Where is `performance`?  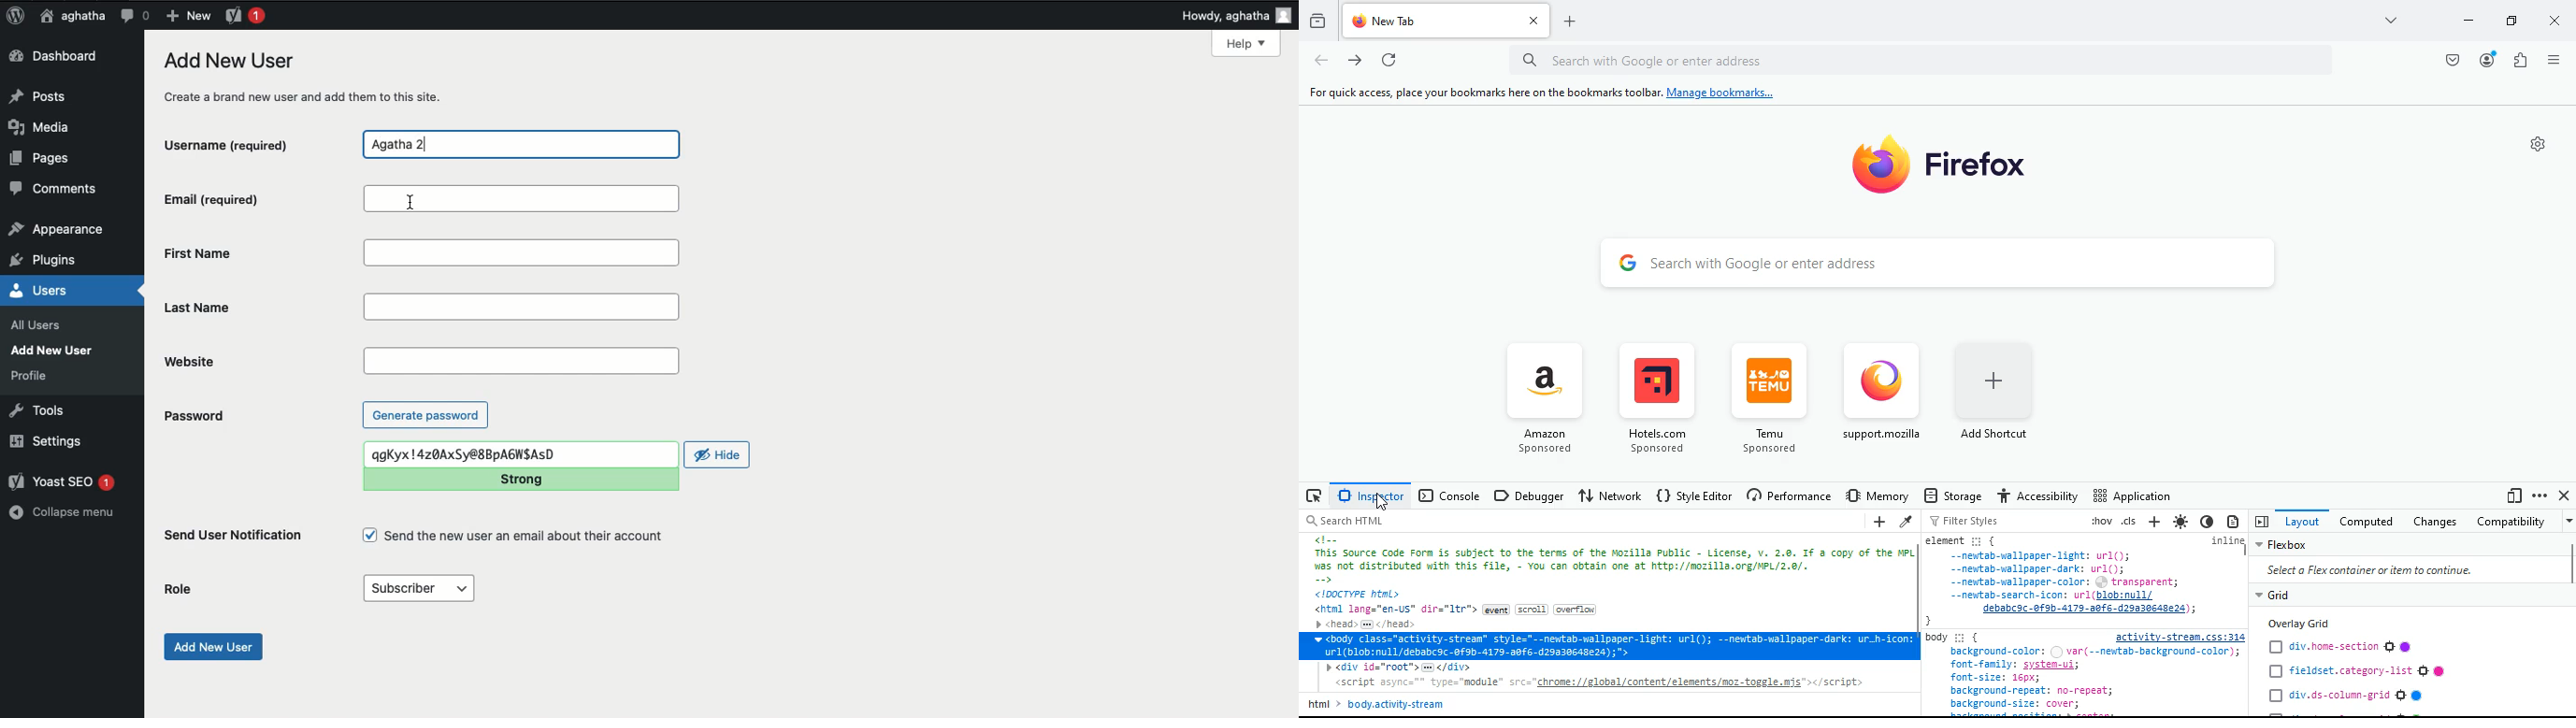 performance is located at coordinates (1792, 496).